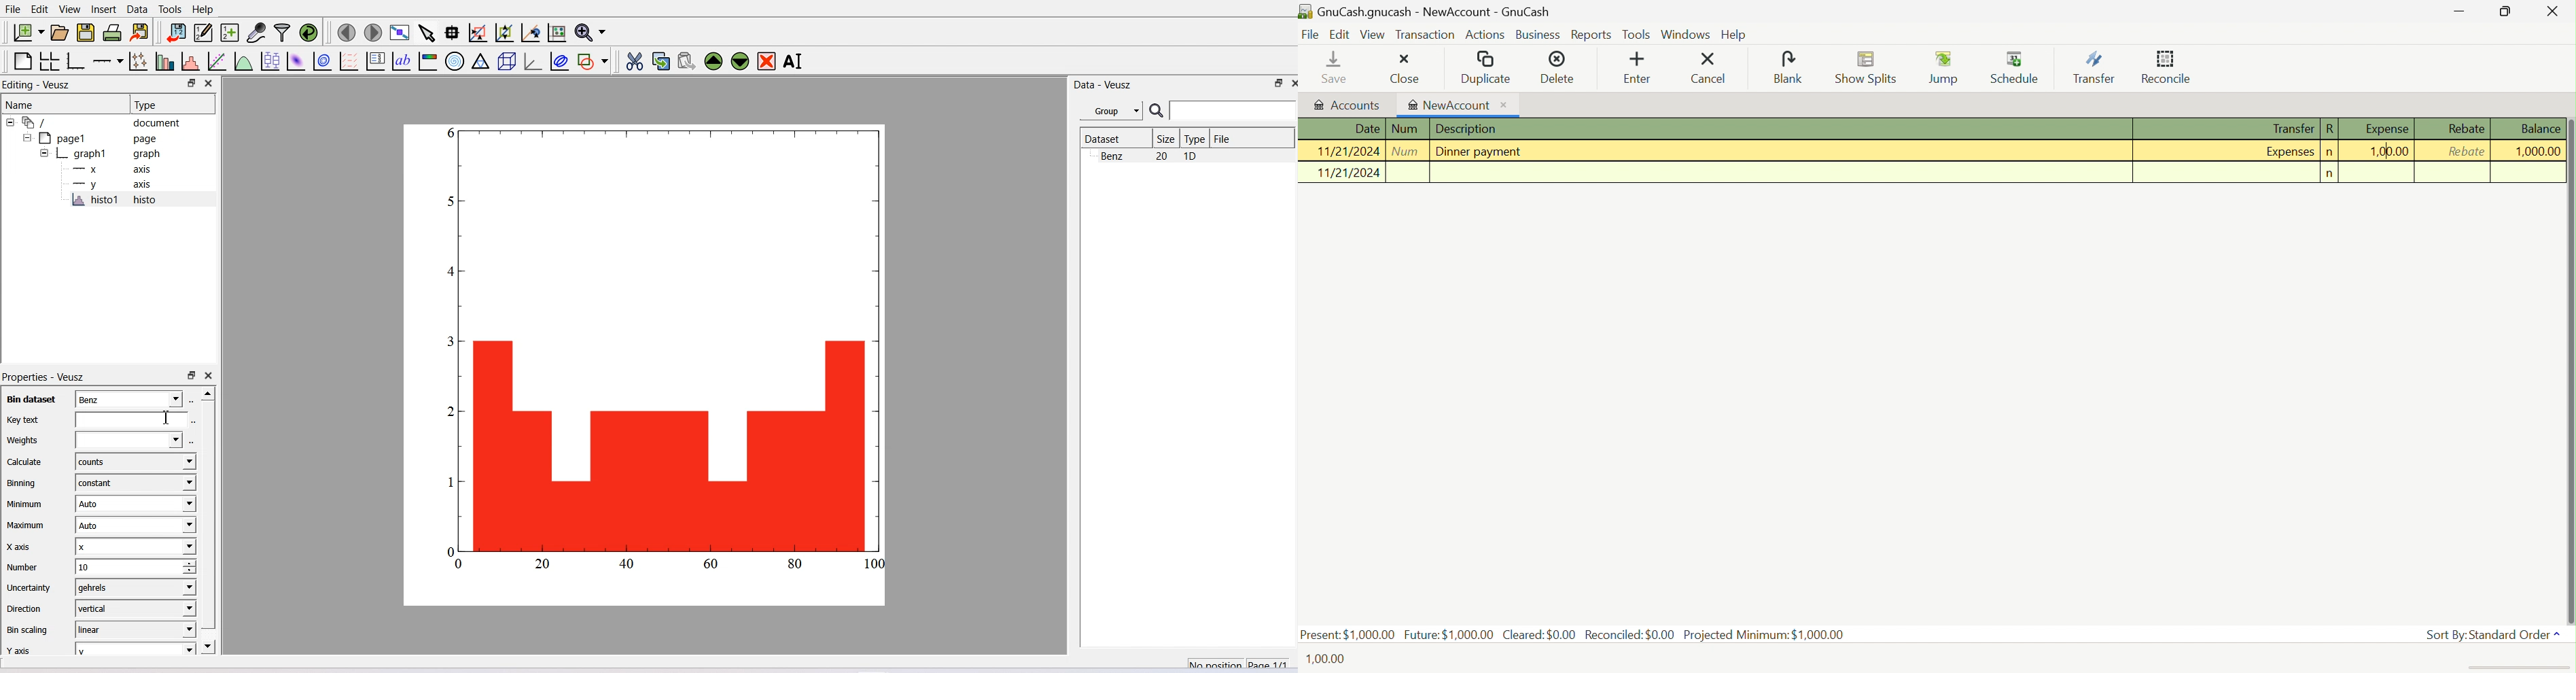 The image size is (2576, 700). Describe the element at coordinates (2537, 150) in the screenshot. I see `1,000.00` at that location.